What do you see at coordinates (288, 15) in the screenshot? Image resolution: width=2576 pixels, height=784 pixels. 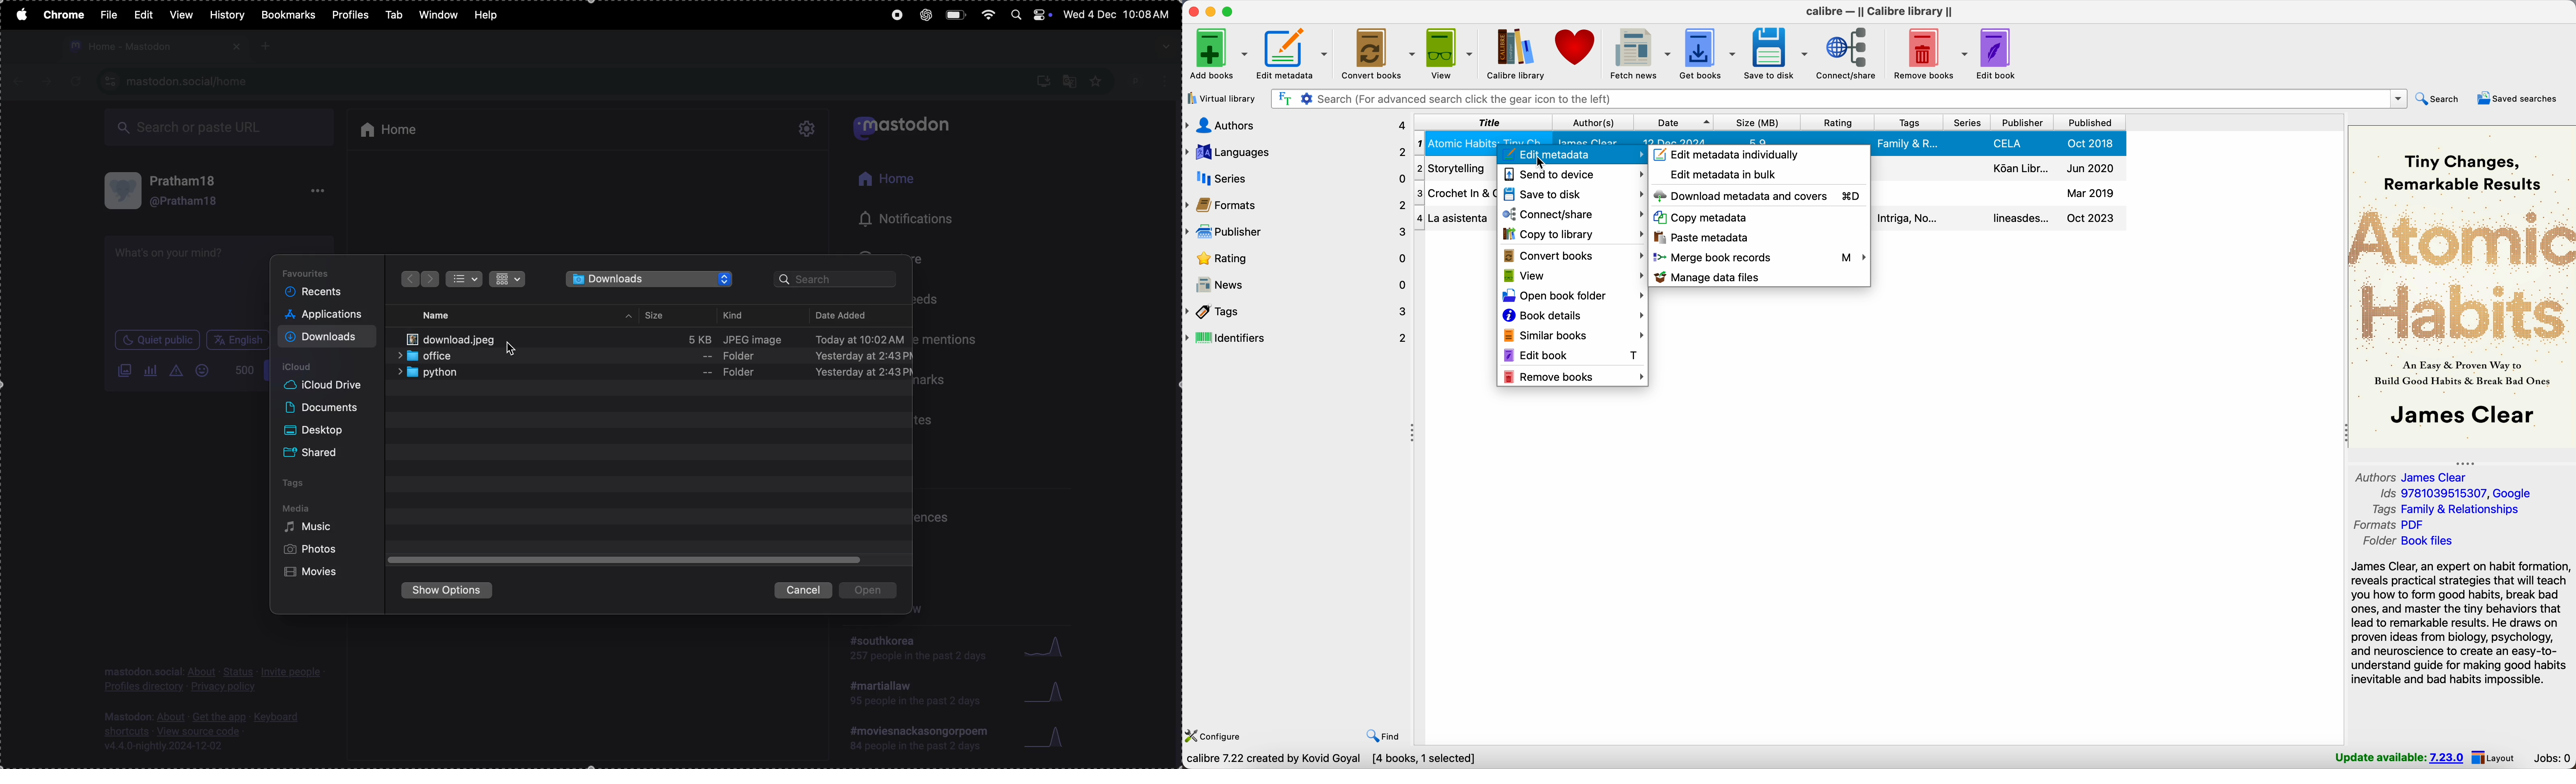 I see `Bookmarks` at bounding box center [288, 15].